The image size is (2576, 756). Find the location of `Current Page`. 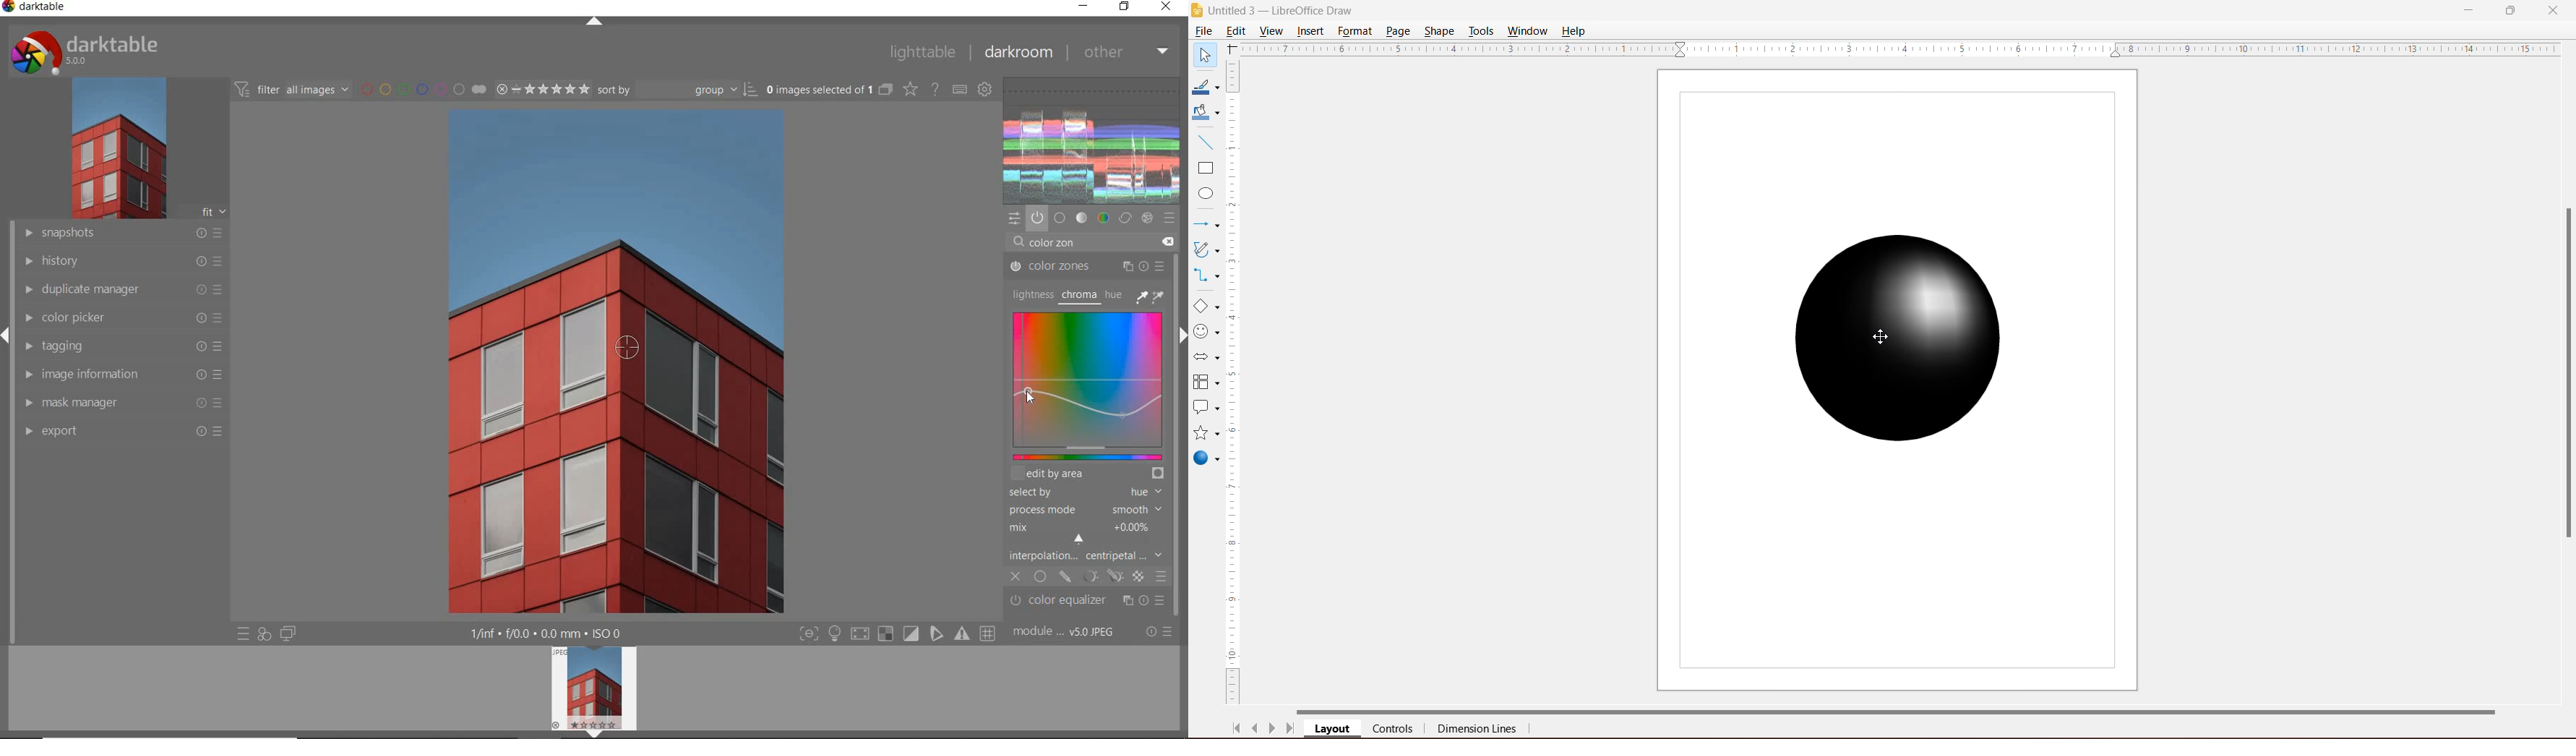

Current Page is located at coordinates (1898, 380).